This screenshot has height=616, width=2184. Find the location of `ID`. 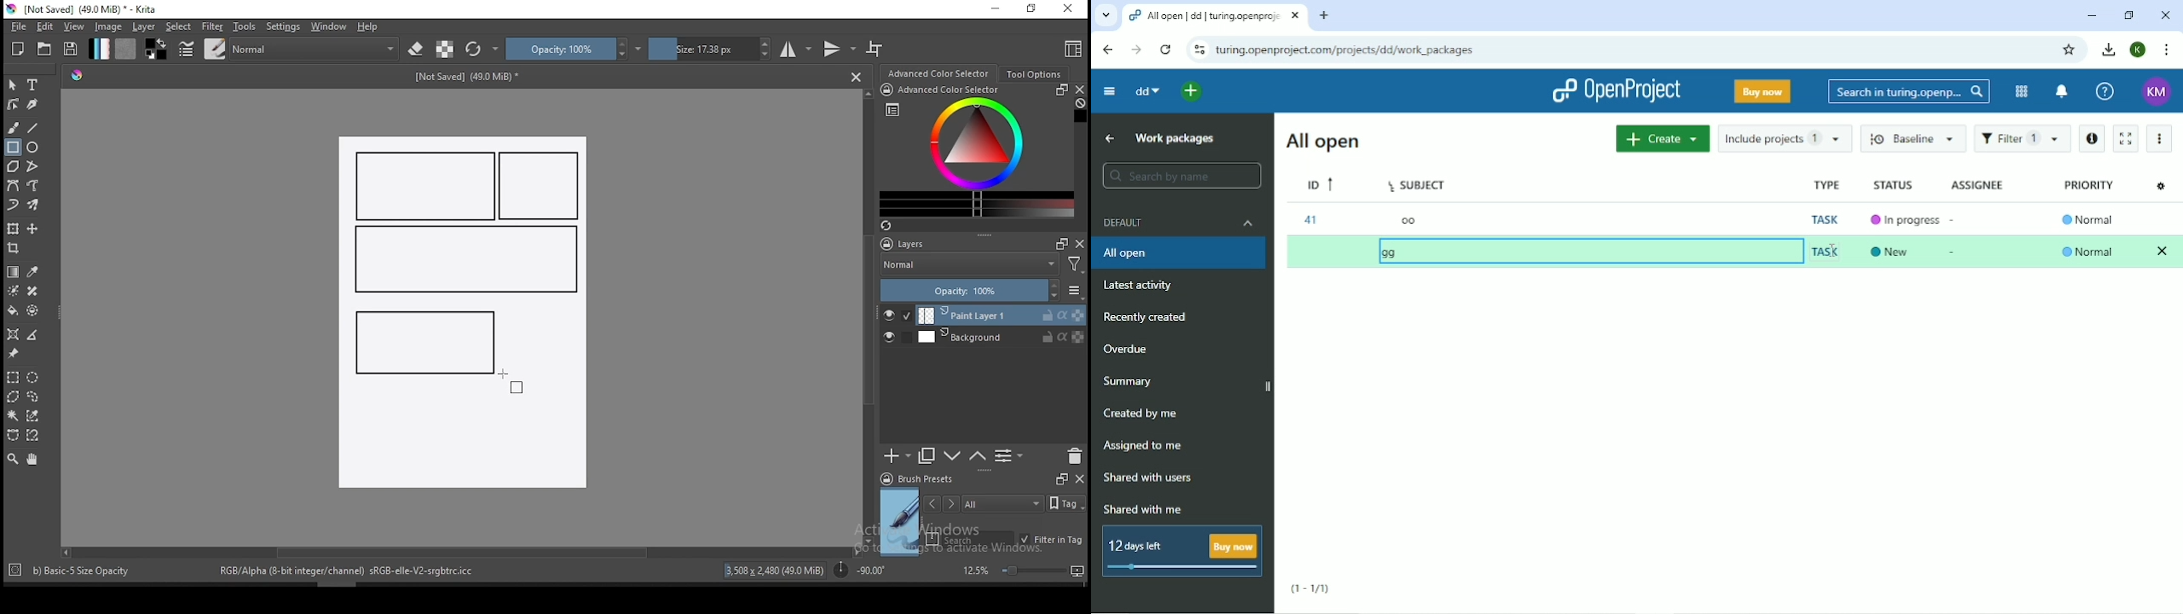

ID is located at coordinates (1318, 184).